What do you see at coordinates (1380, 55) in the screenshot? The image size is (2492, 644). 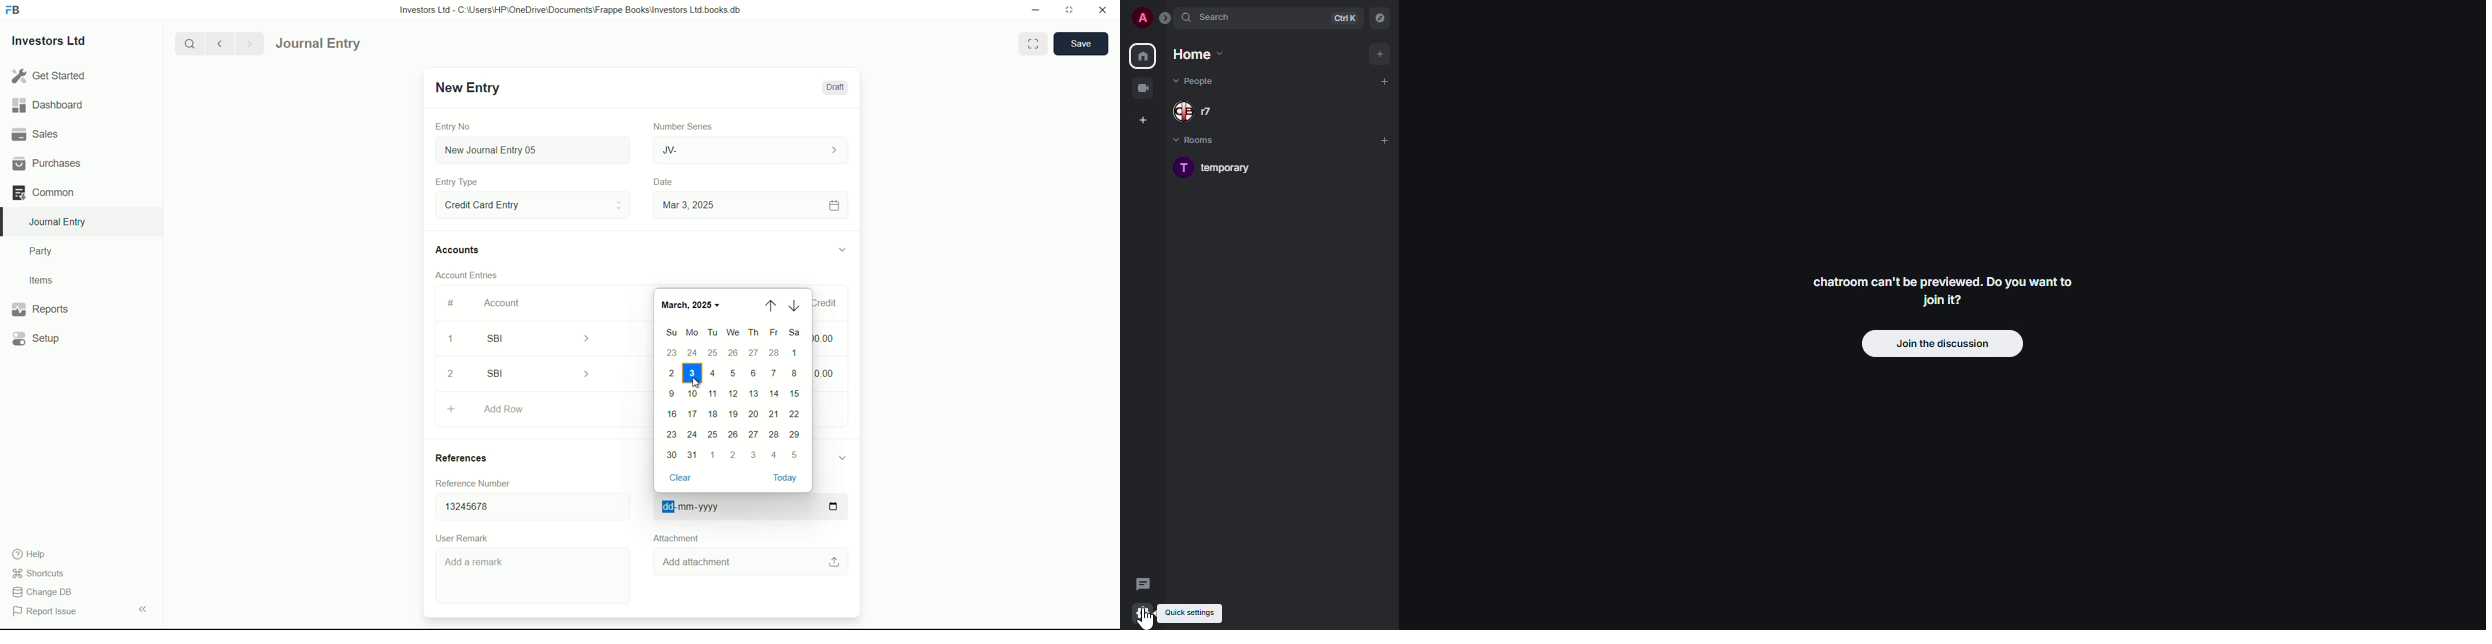 I see `add` at bounding box center [1380, 55].